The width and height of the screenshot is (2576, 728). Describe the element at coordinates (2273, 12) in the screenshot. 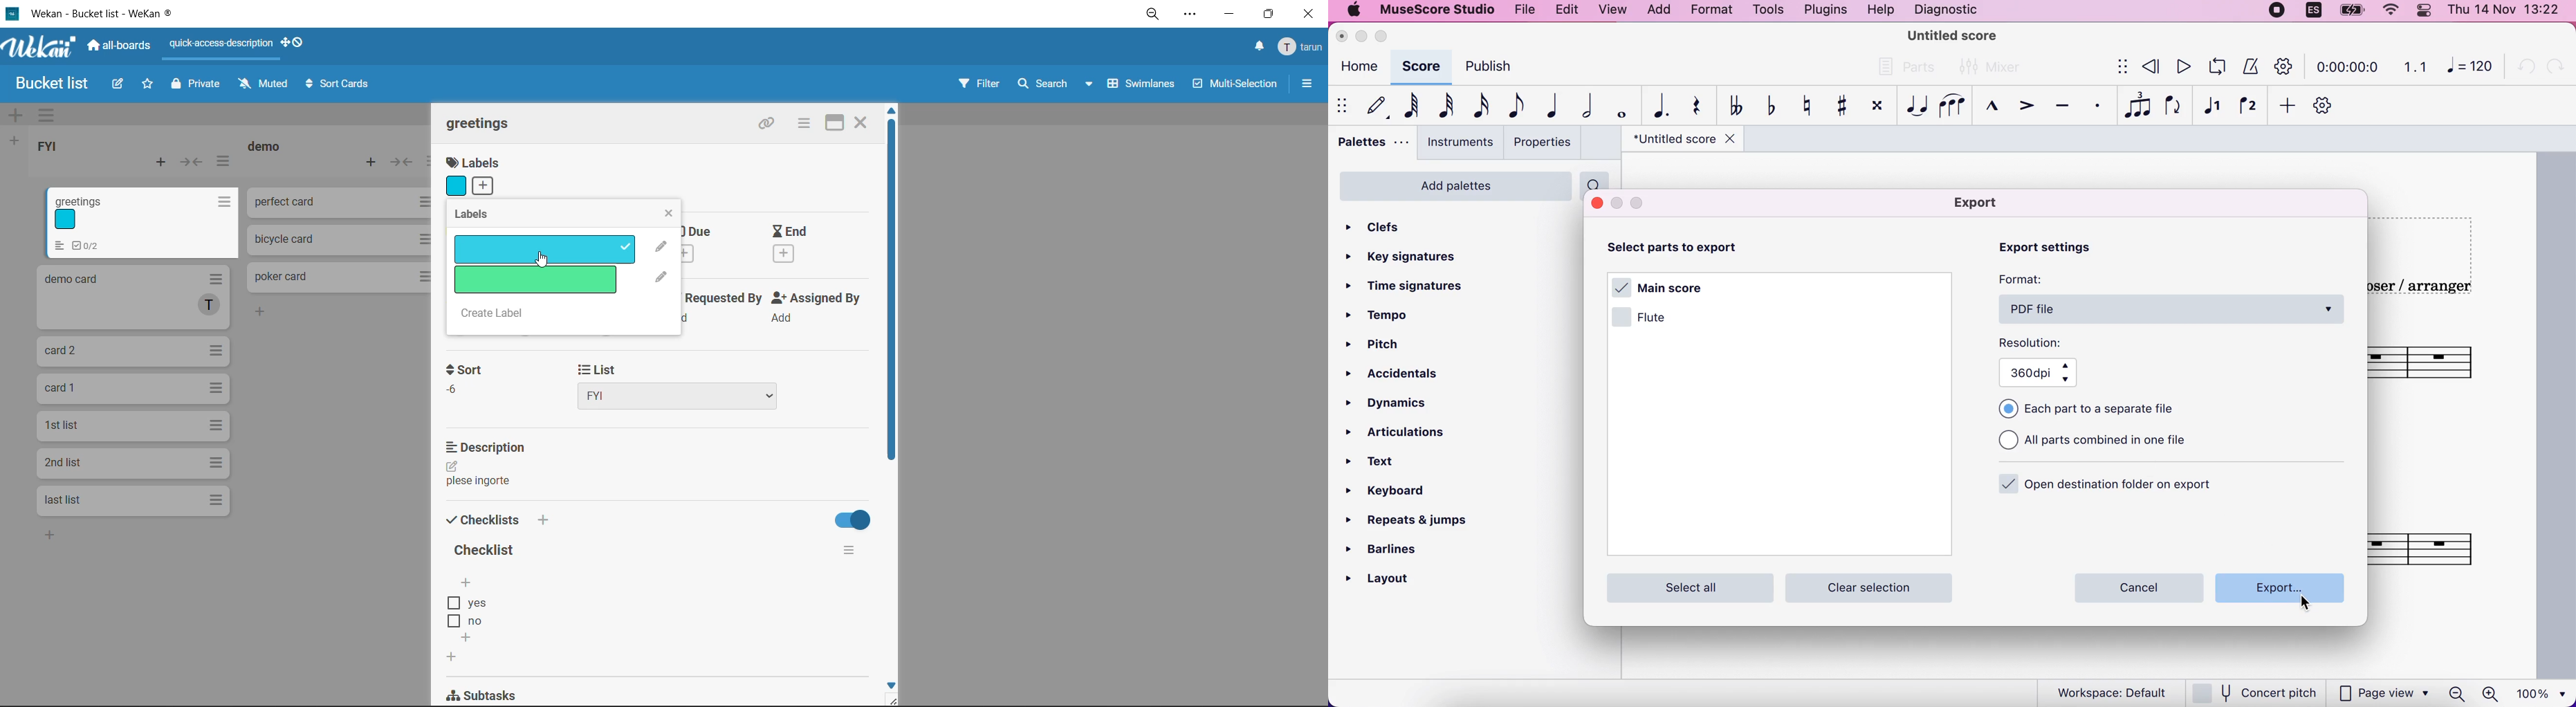

I see `recording stopped` at that location.